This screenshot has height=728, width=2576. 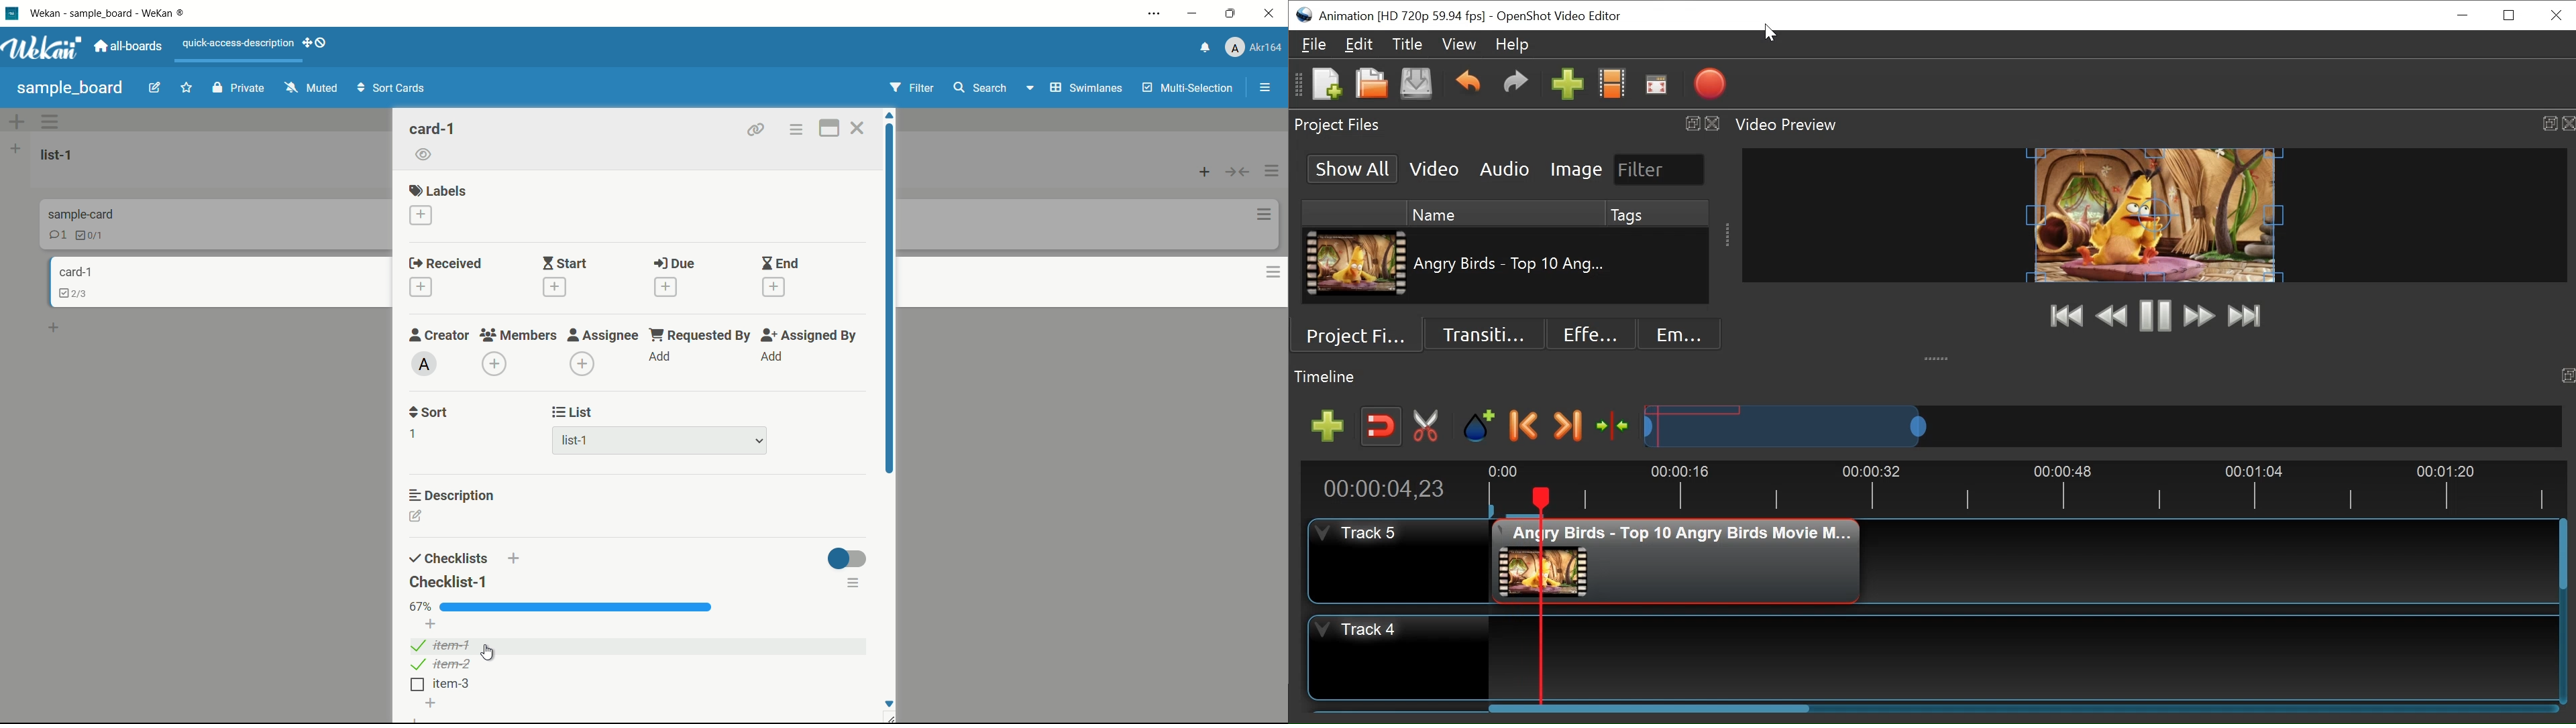 I want to click on list actions, so click(x=1271, y=170).